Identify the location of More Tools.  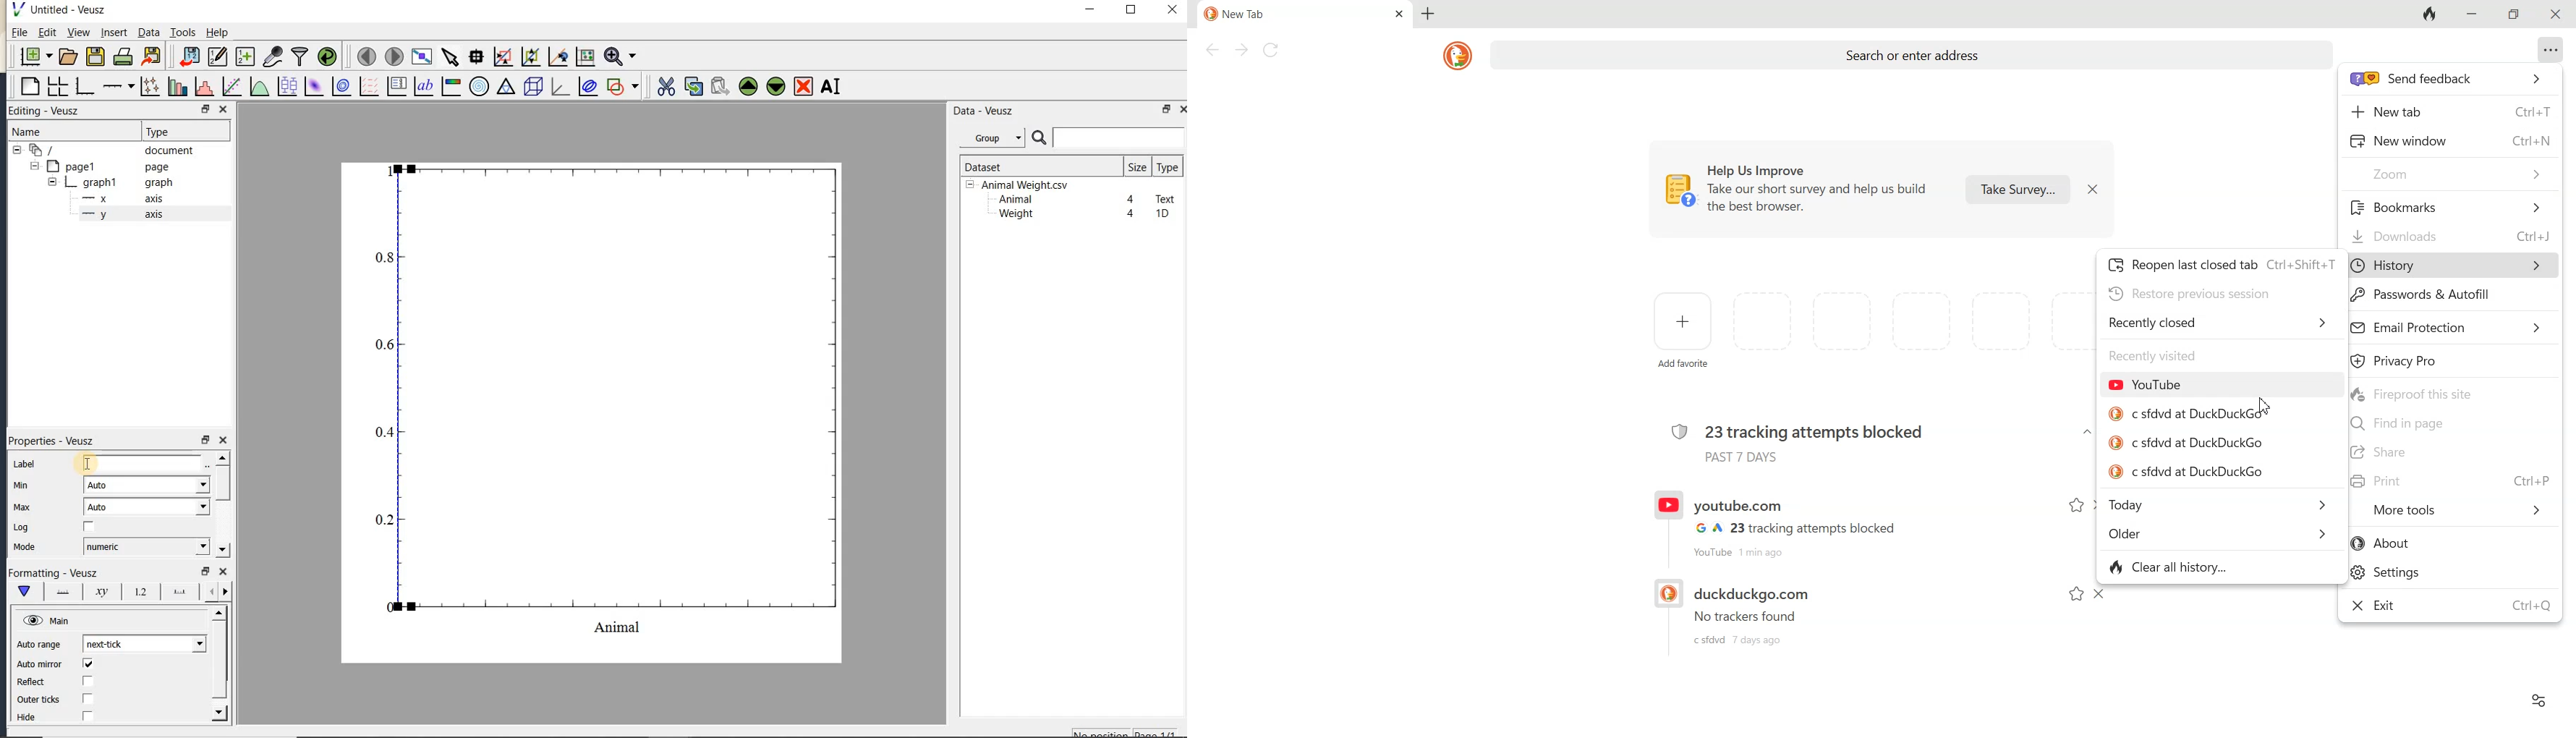
(2460, 509).